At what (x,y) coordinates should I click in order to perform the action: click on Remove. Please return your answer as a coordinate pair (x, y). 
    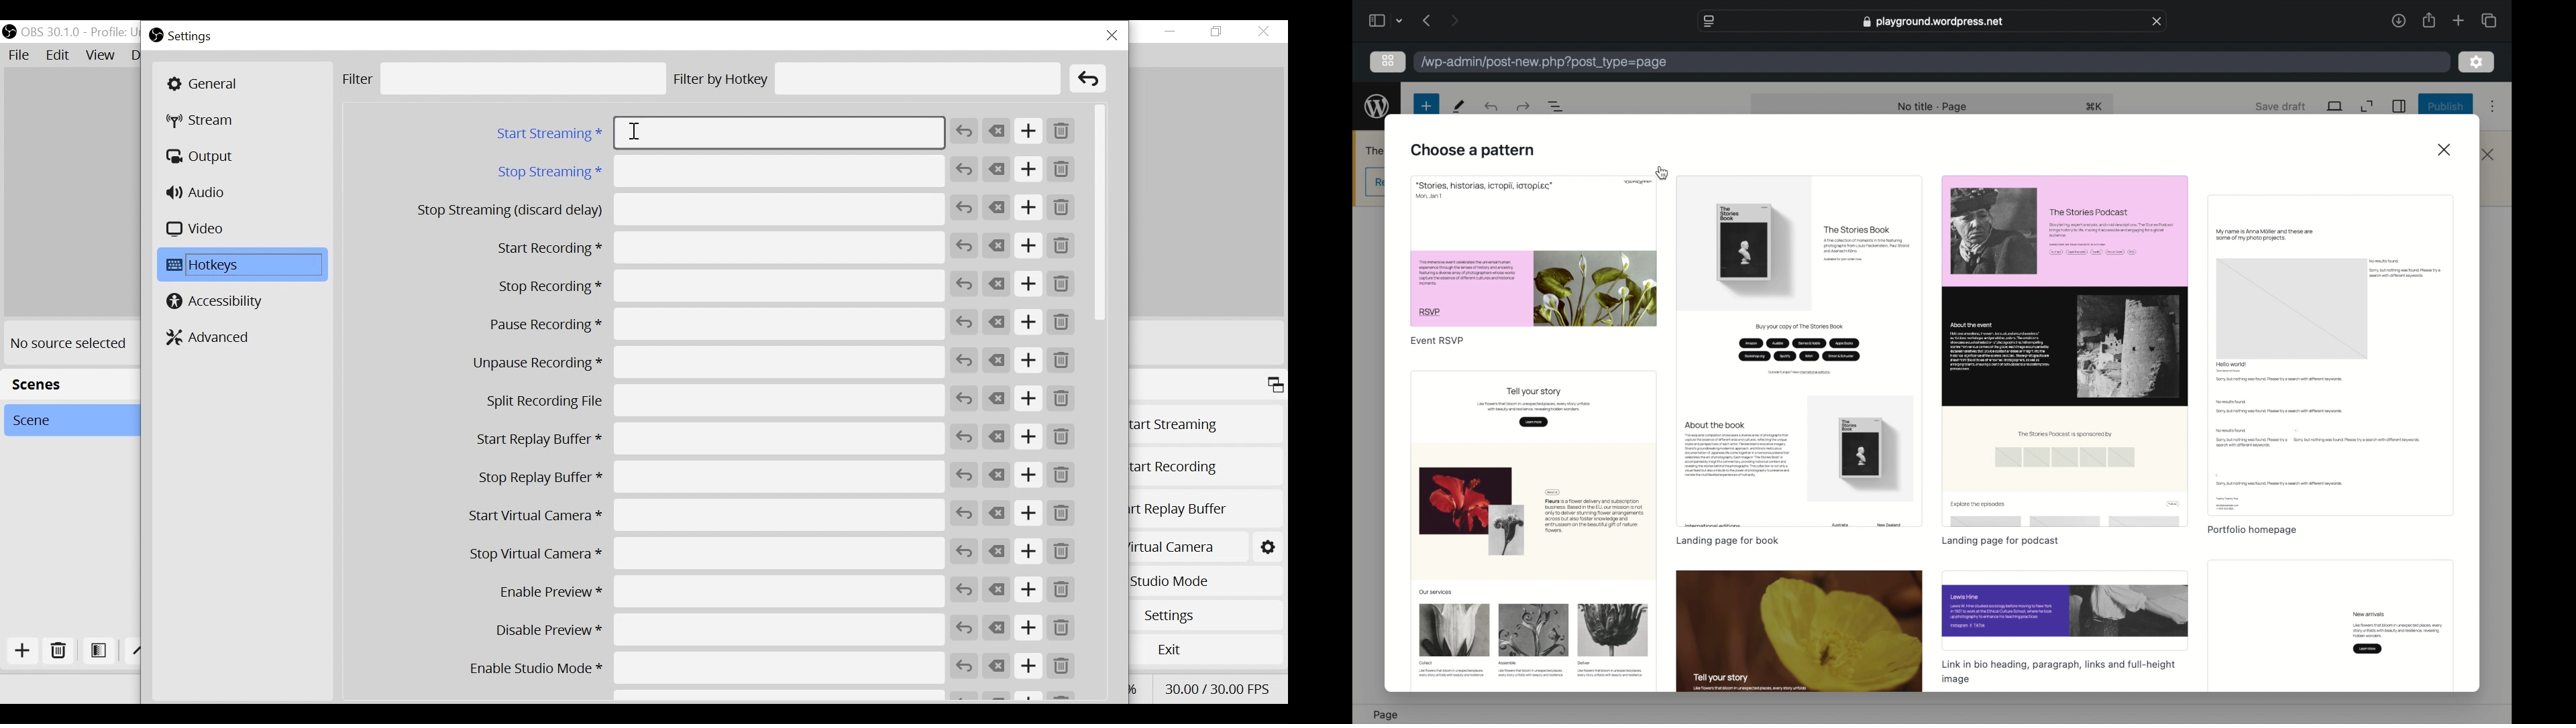
    Looking at the image, I should click on (1061, 324).